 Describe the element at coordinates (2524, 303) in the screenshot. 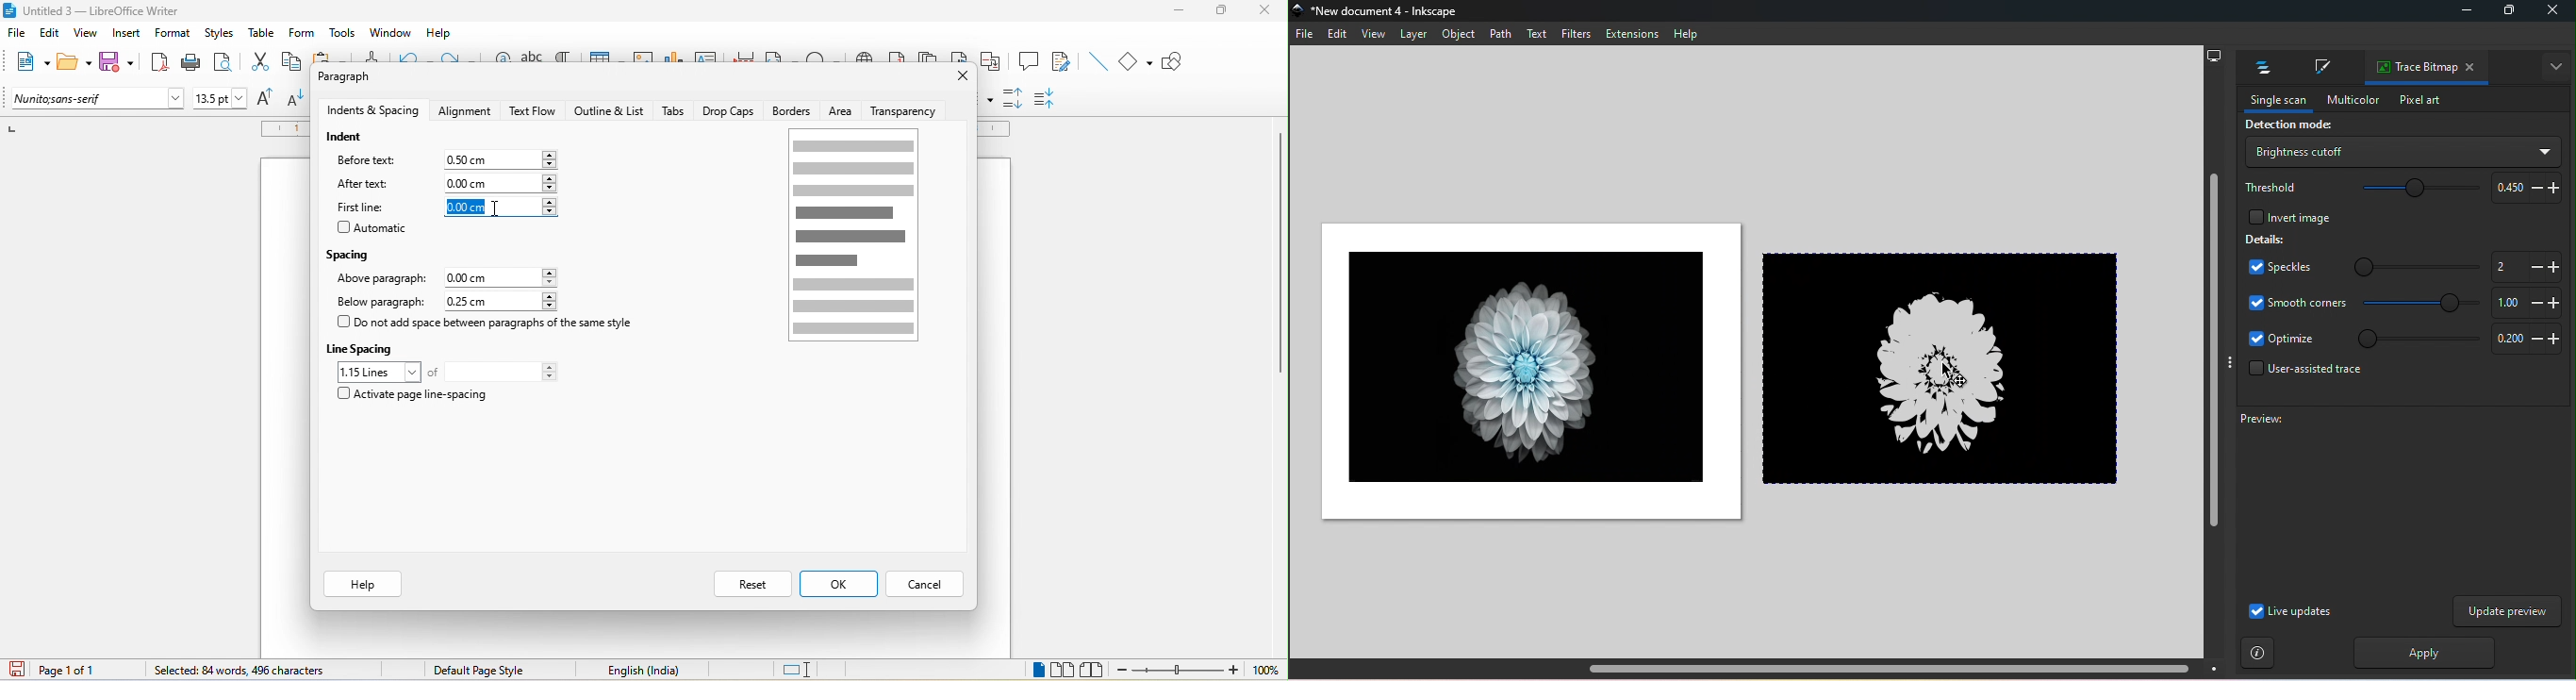

I see `Increase or decrease smooth corners` at that location.